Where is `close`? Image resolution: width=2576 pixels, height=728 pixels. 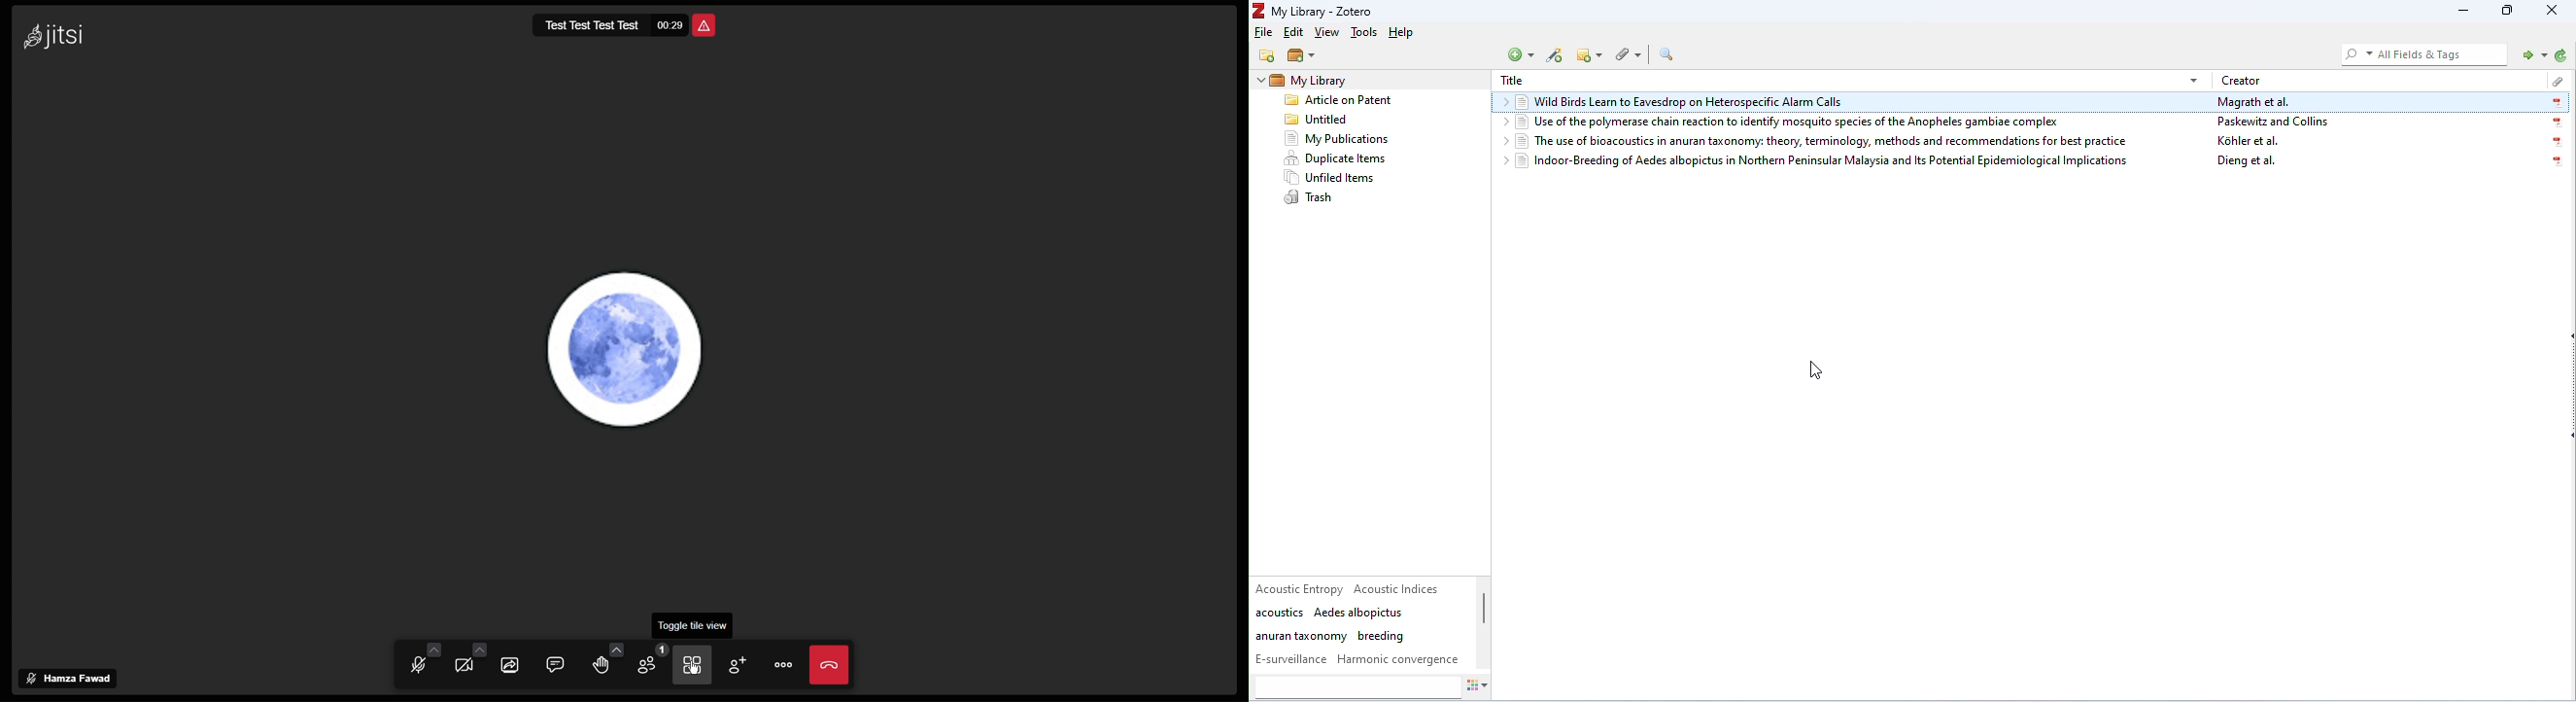
close is located at coordinates (2554, 11).